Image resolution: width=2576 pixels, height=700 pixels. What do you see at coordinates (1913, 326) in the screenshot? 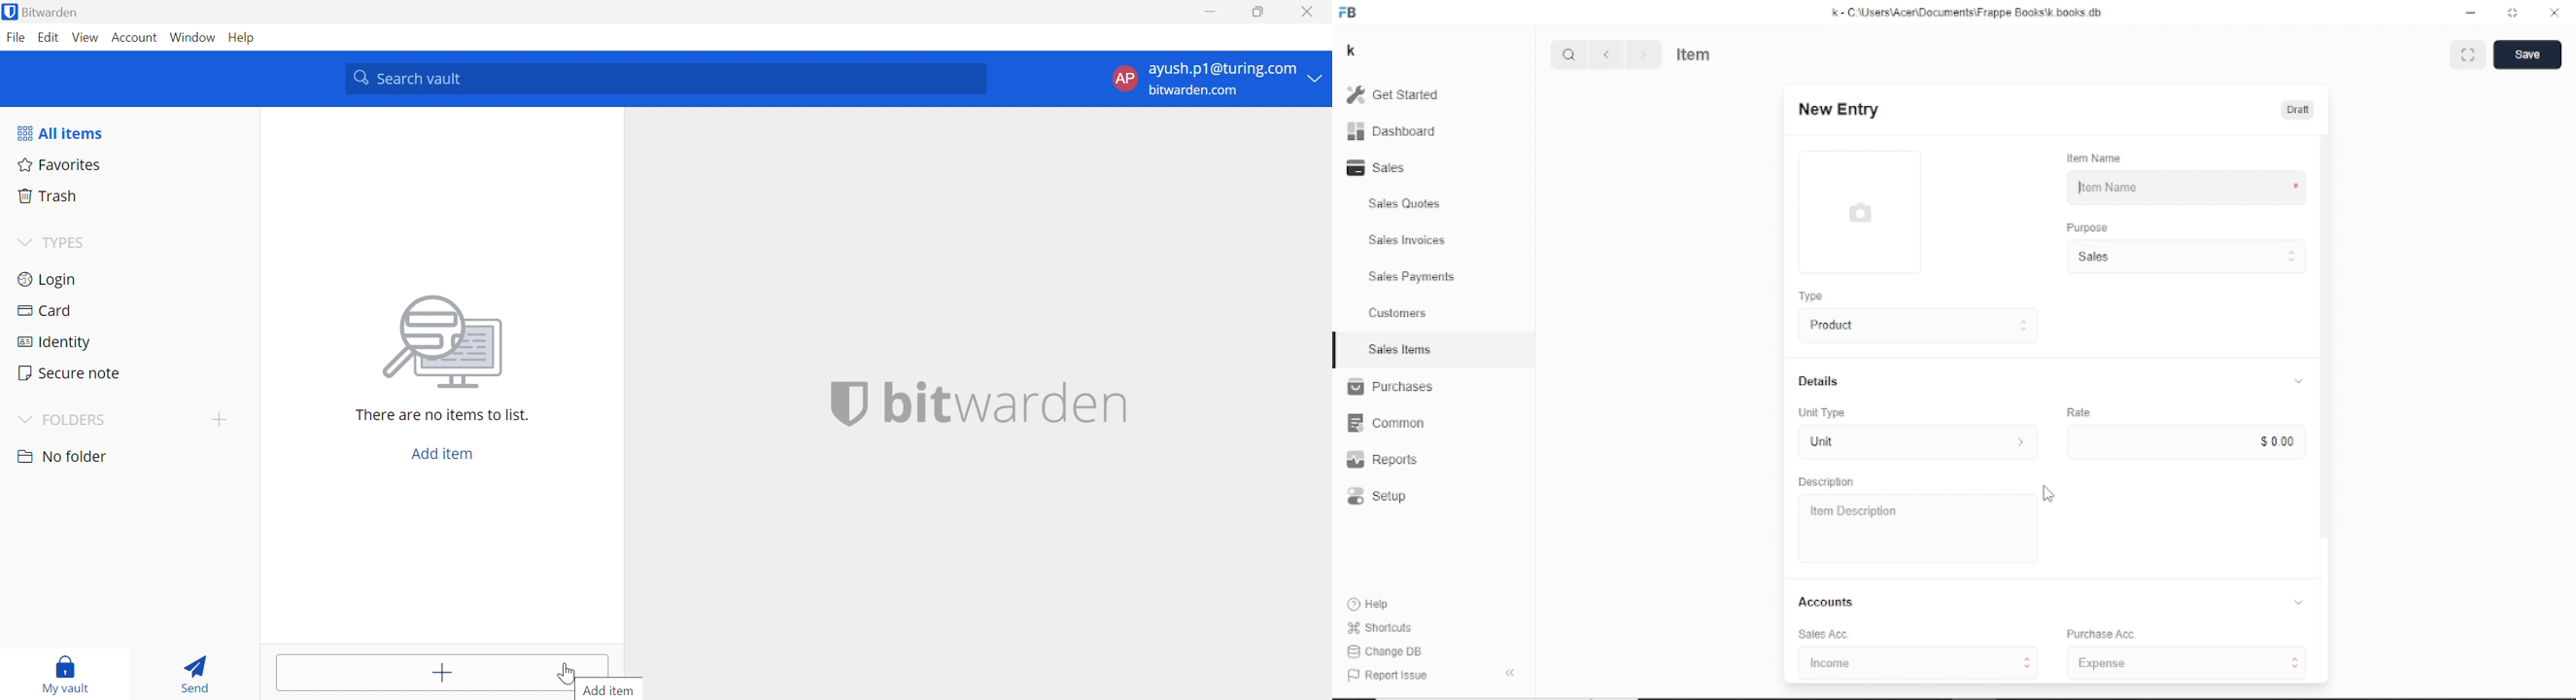
I see `Product` at bounding box center [1913, 326].